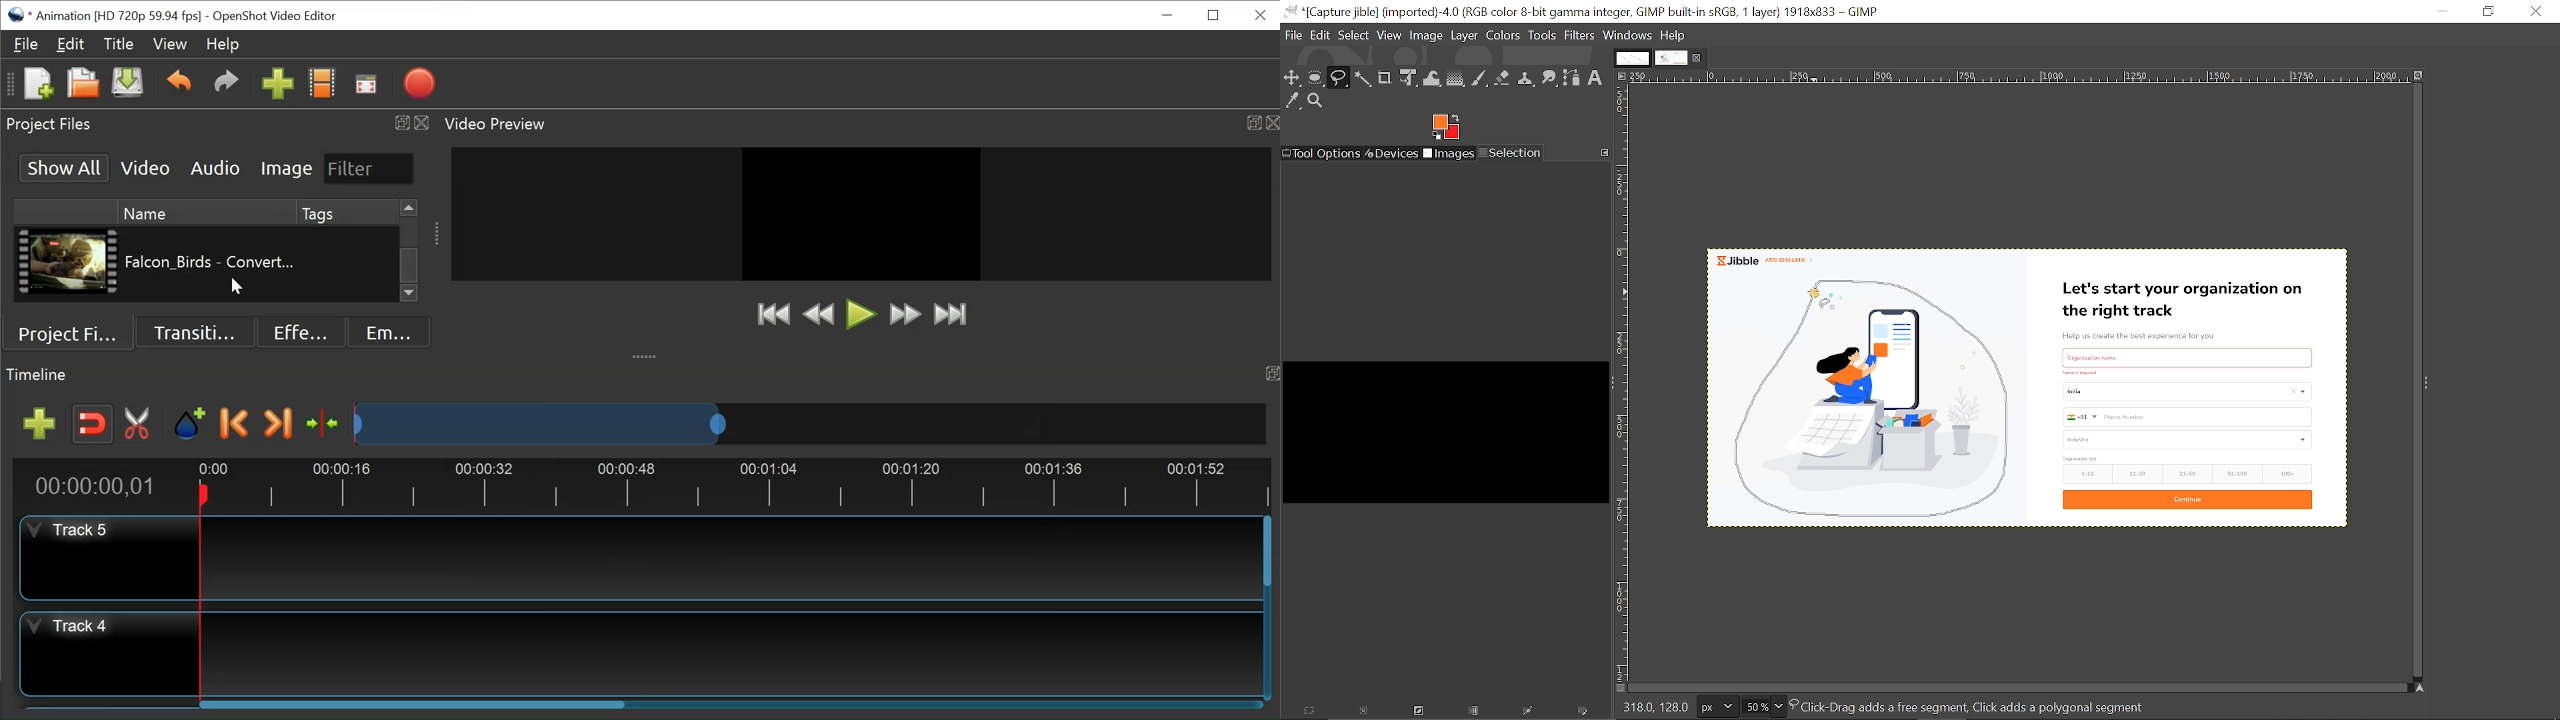 This screenshot has height=728, width=2576. I want to click on OpenShot Video Editor, so click(274, 17).